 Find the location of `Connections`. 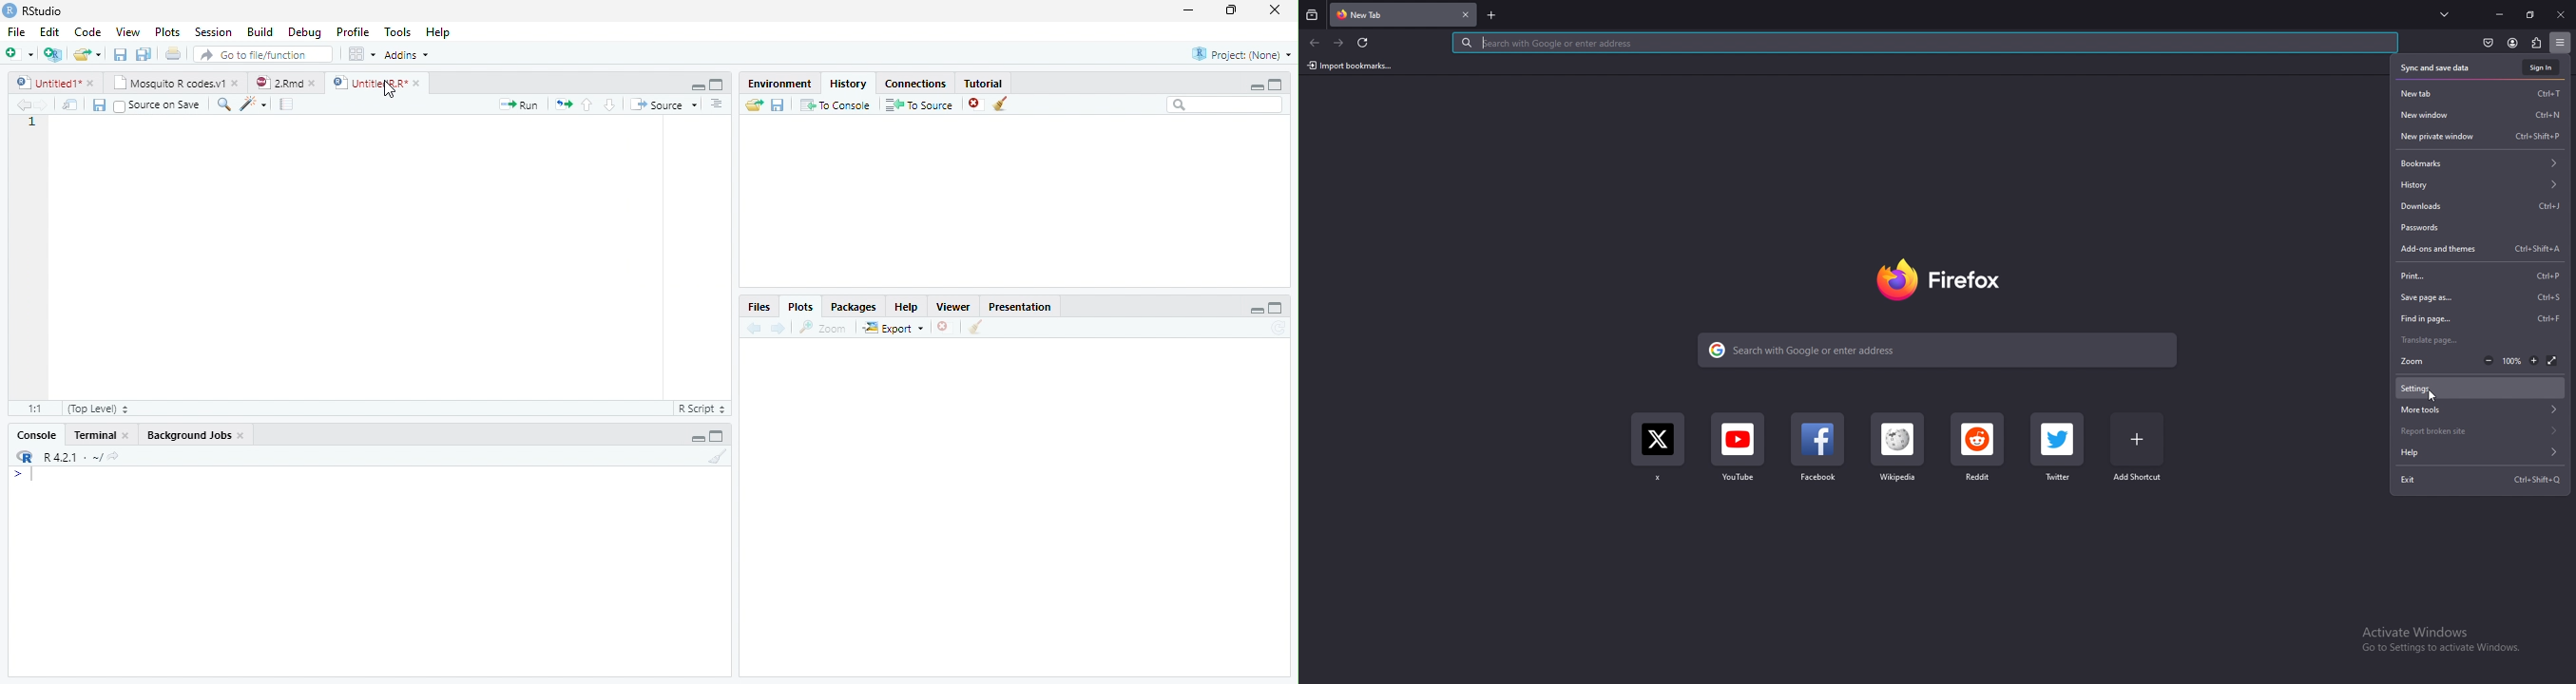

Connections is located at coordinates (915, 84).